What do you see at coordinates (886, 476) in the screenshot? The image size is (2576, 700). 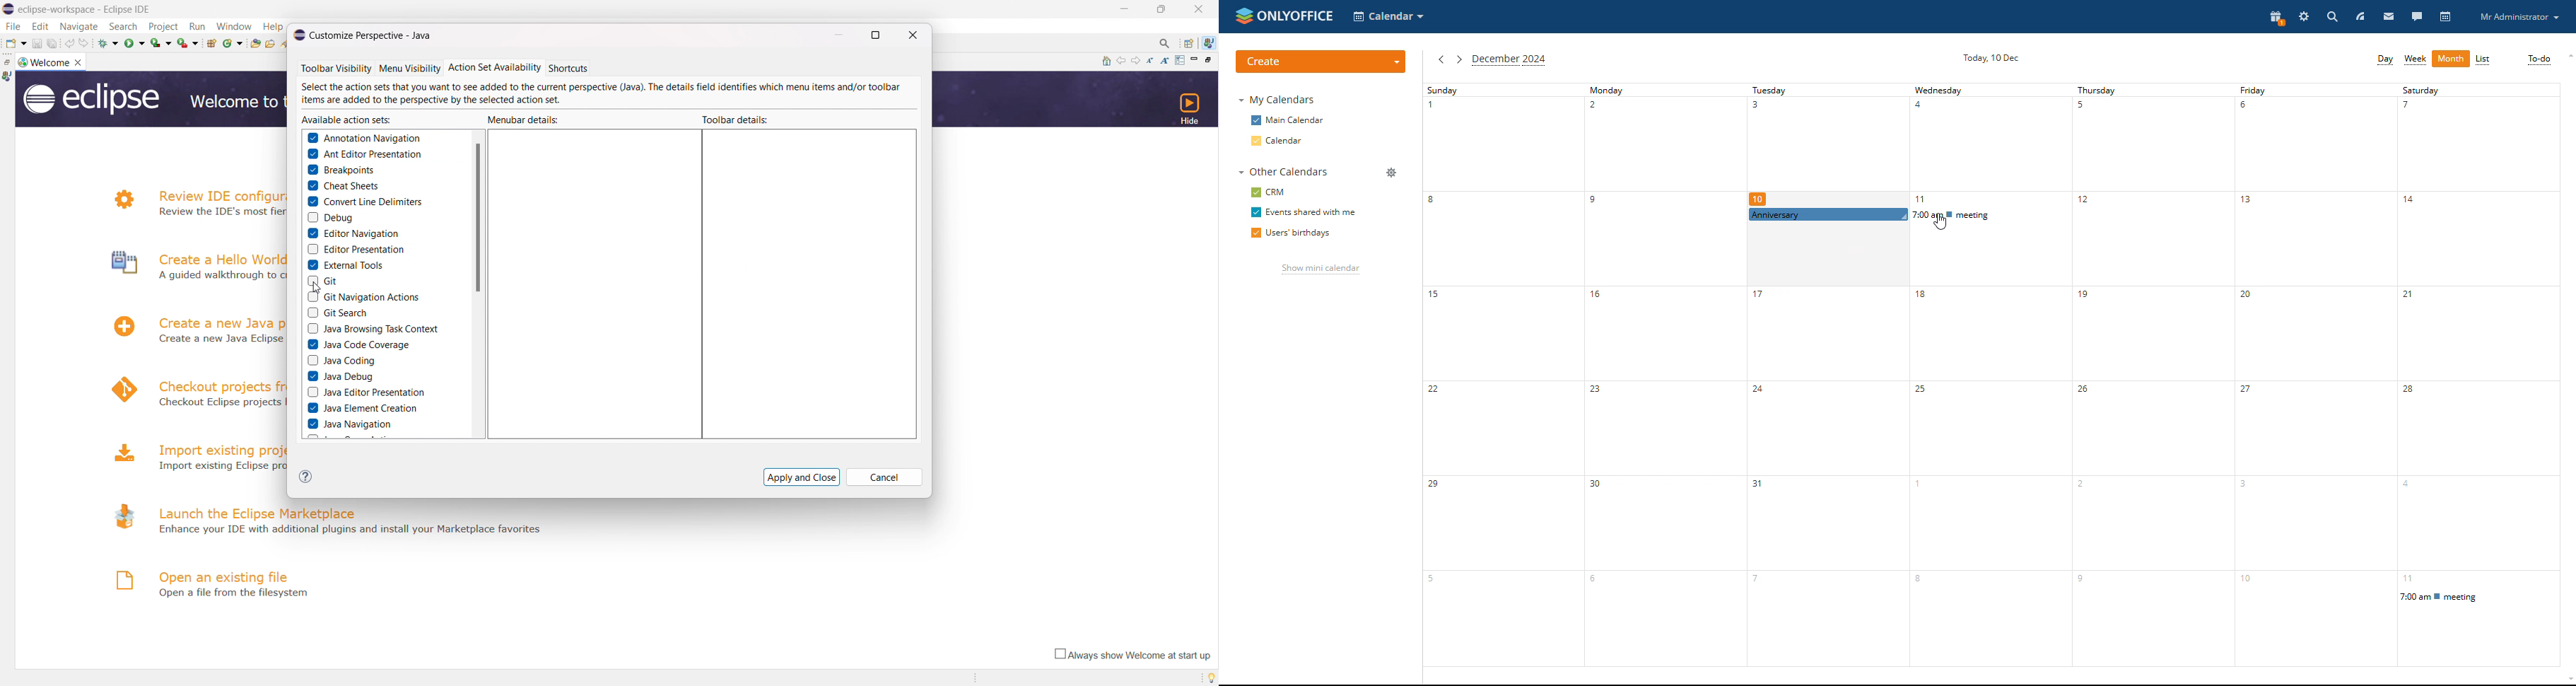 I see `Cancel` at bounding box center [886, 476].